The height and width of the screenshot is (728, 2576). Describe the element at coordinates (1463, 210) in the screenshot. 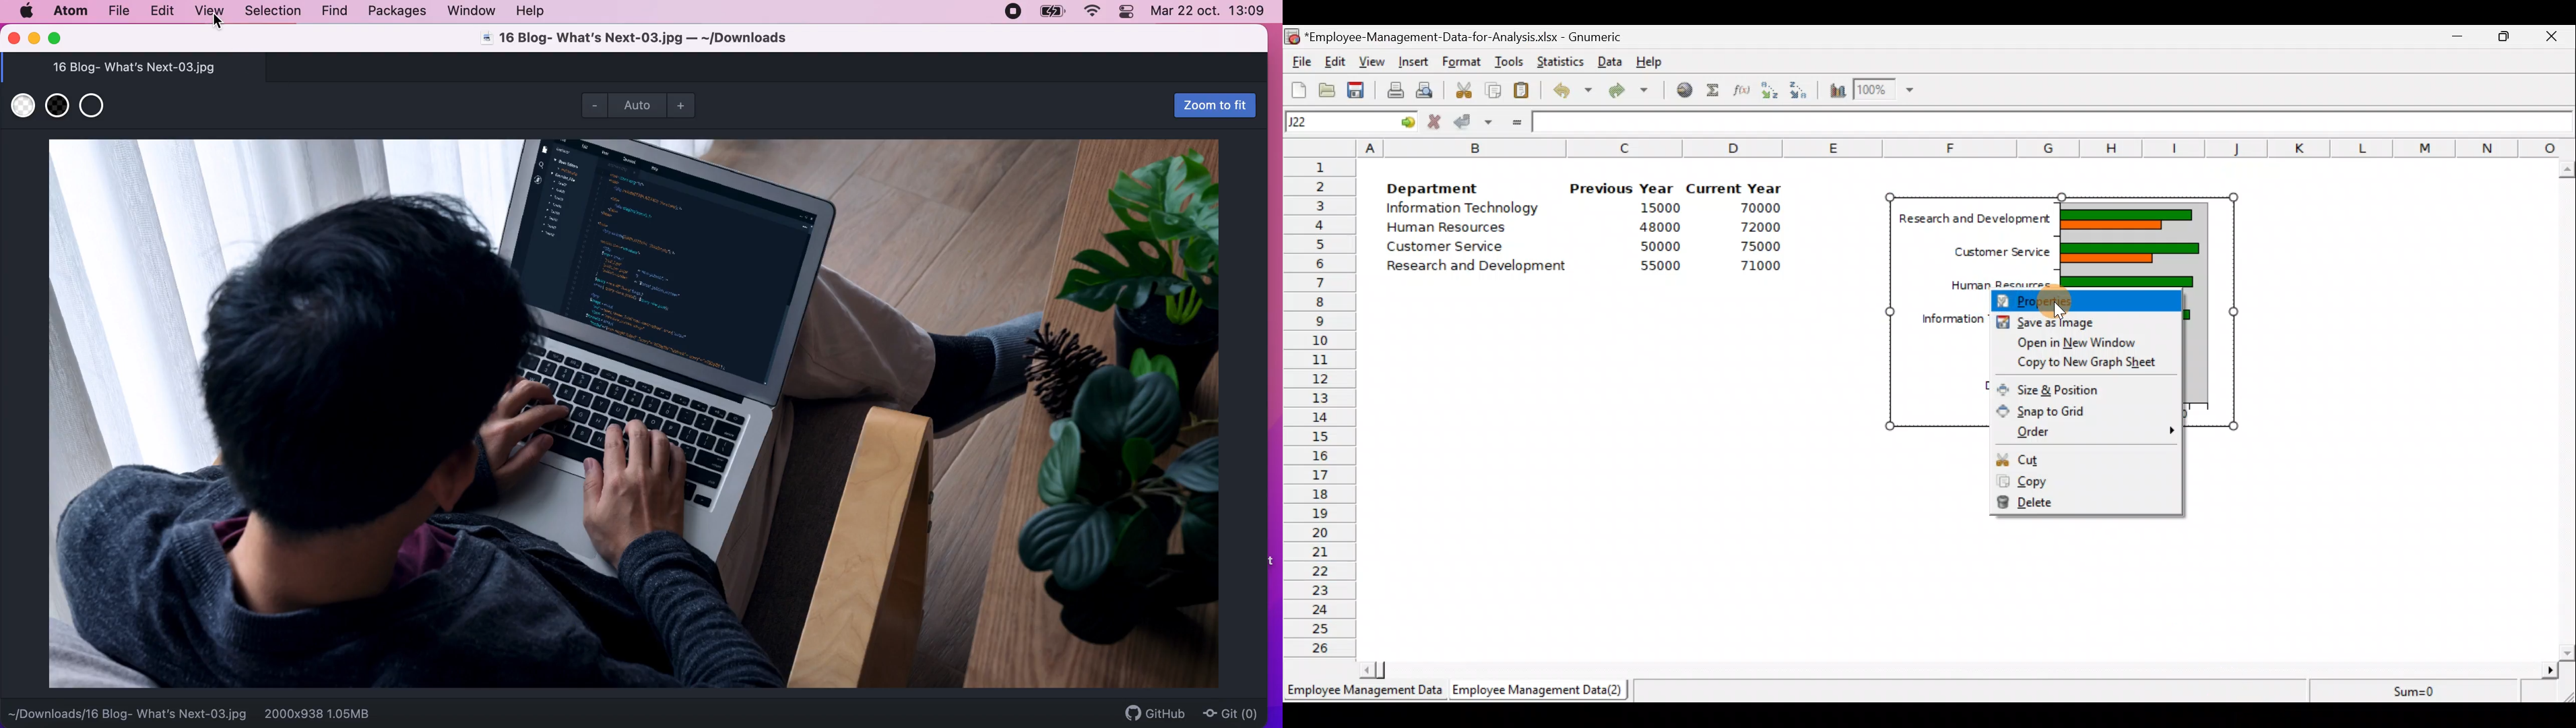

I see `Information Technology` at that location.